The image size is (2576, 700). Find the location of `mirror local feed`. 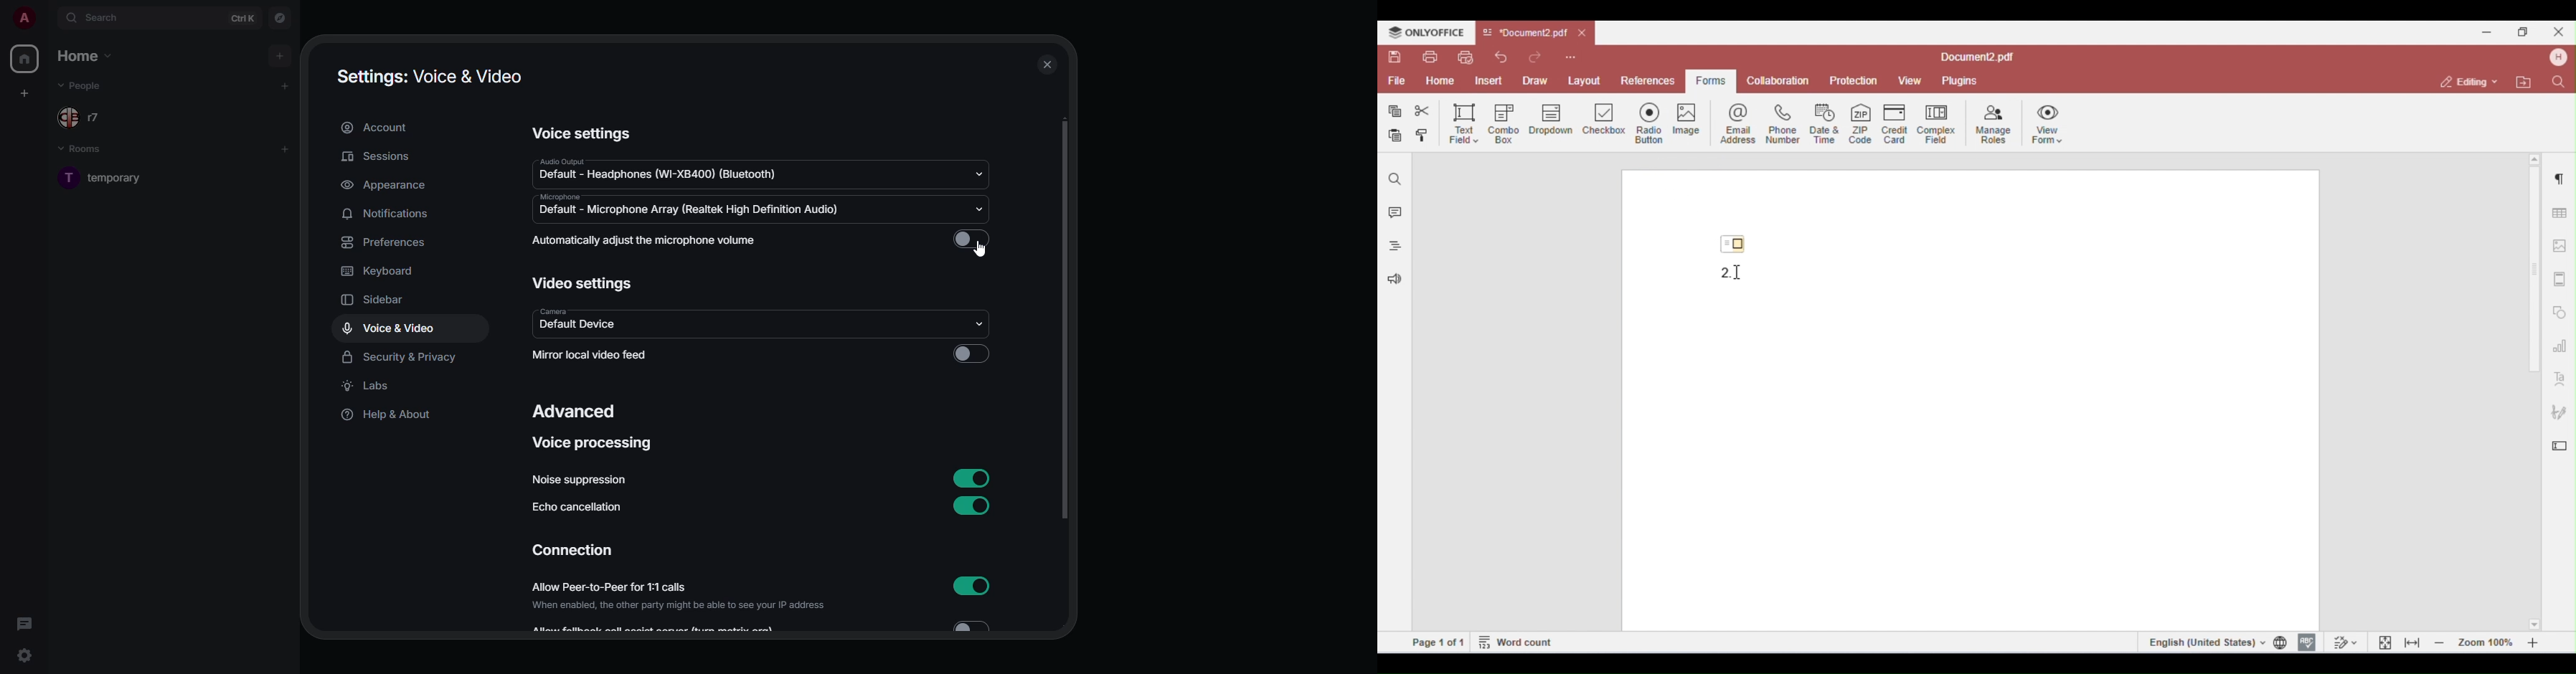

mirror local feed is located at coordinates (613, 355).